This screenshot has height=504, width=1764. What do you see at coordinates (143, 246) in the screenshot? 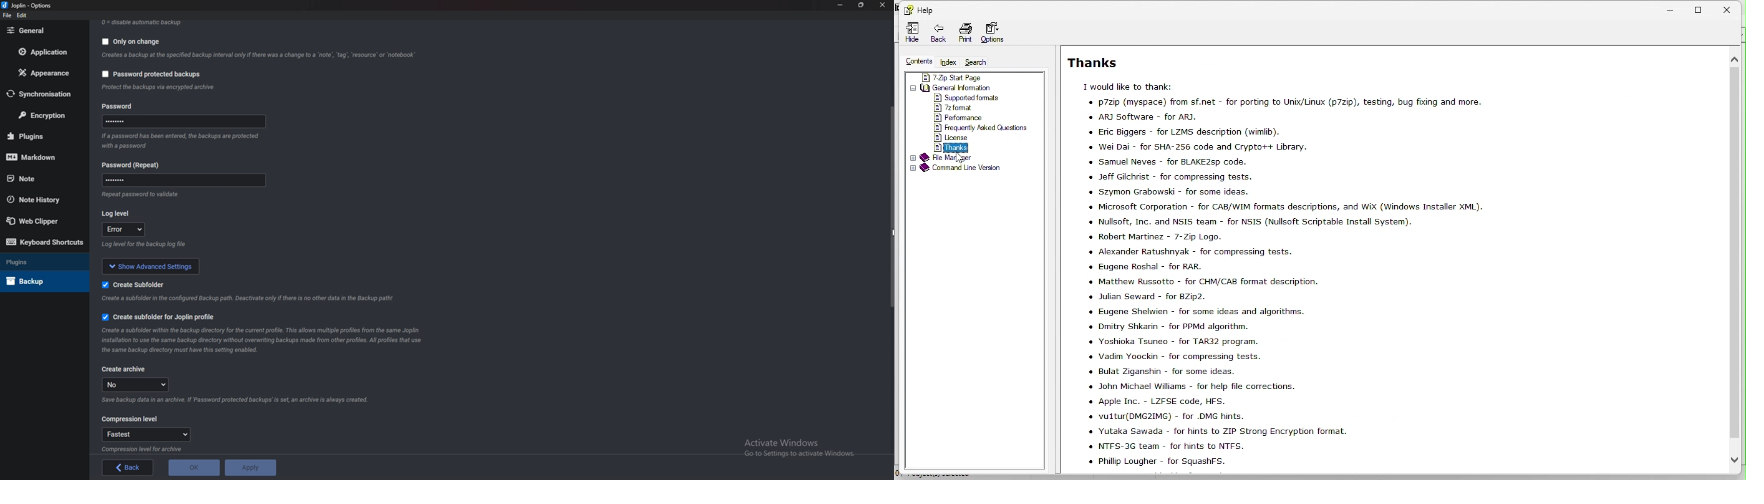
I see `Info on log level` at bounding box center [143, 246].